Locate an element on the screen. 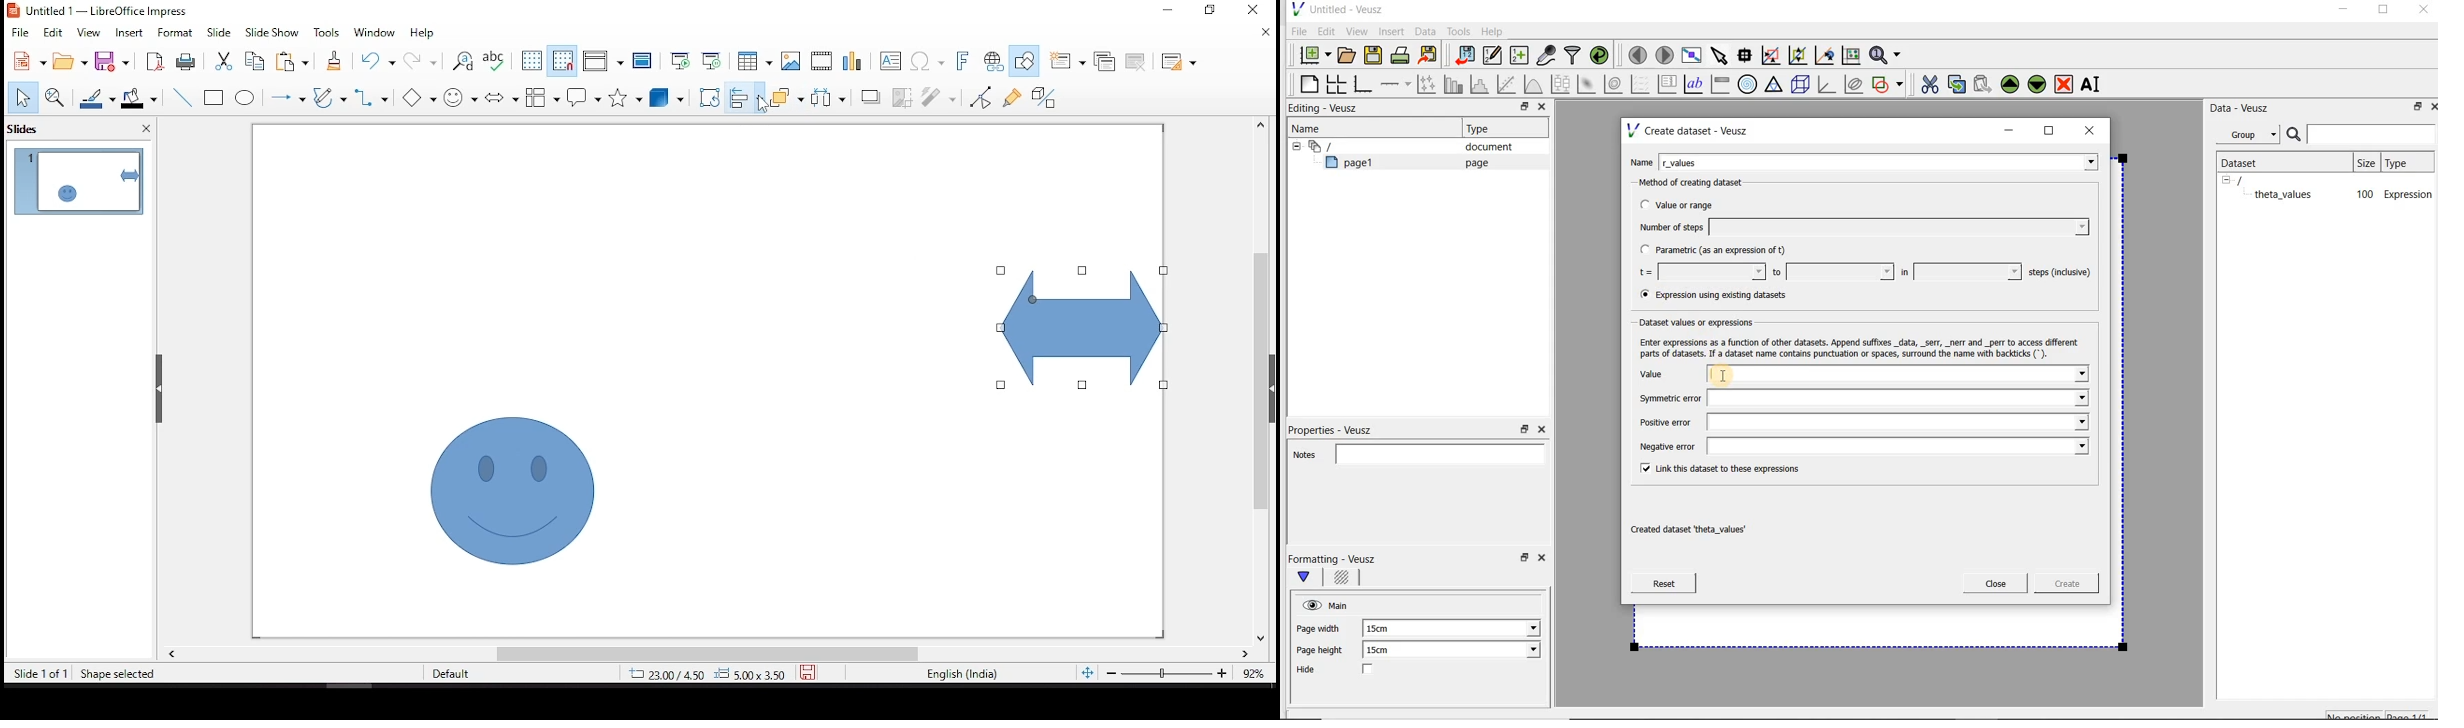 Image resolution: width=2464 pixels, height=728 pixels. close pane is located at coordinates (143, 131).